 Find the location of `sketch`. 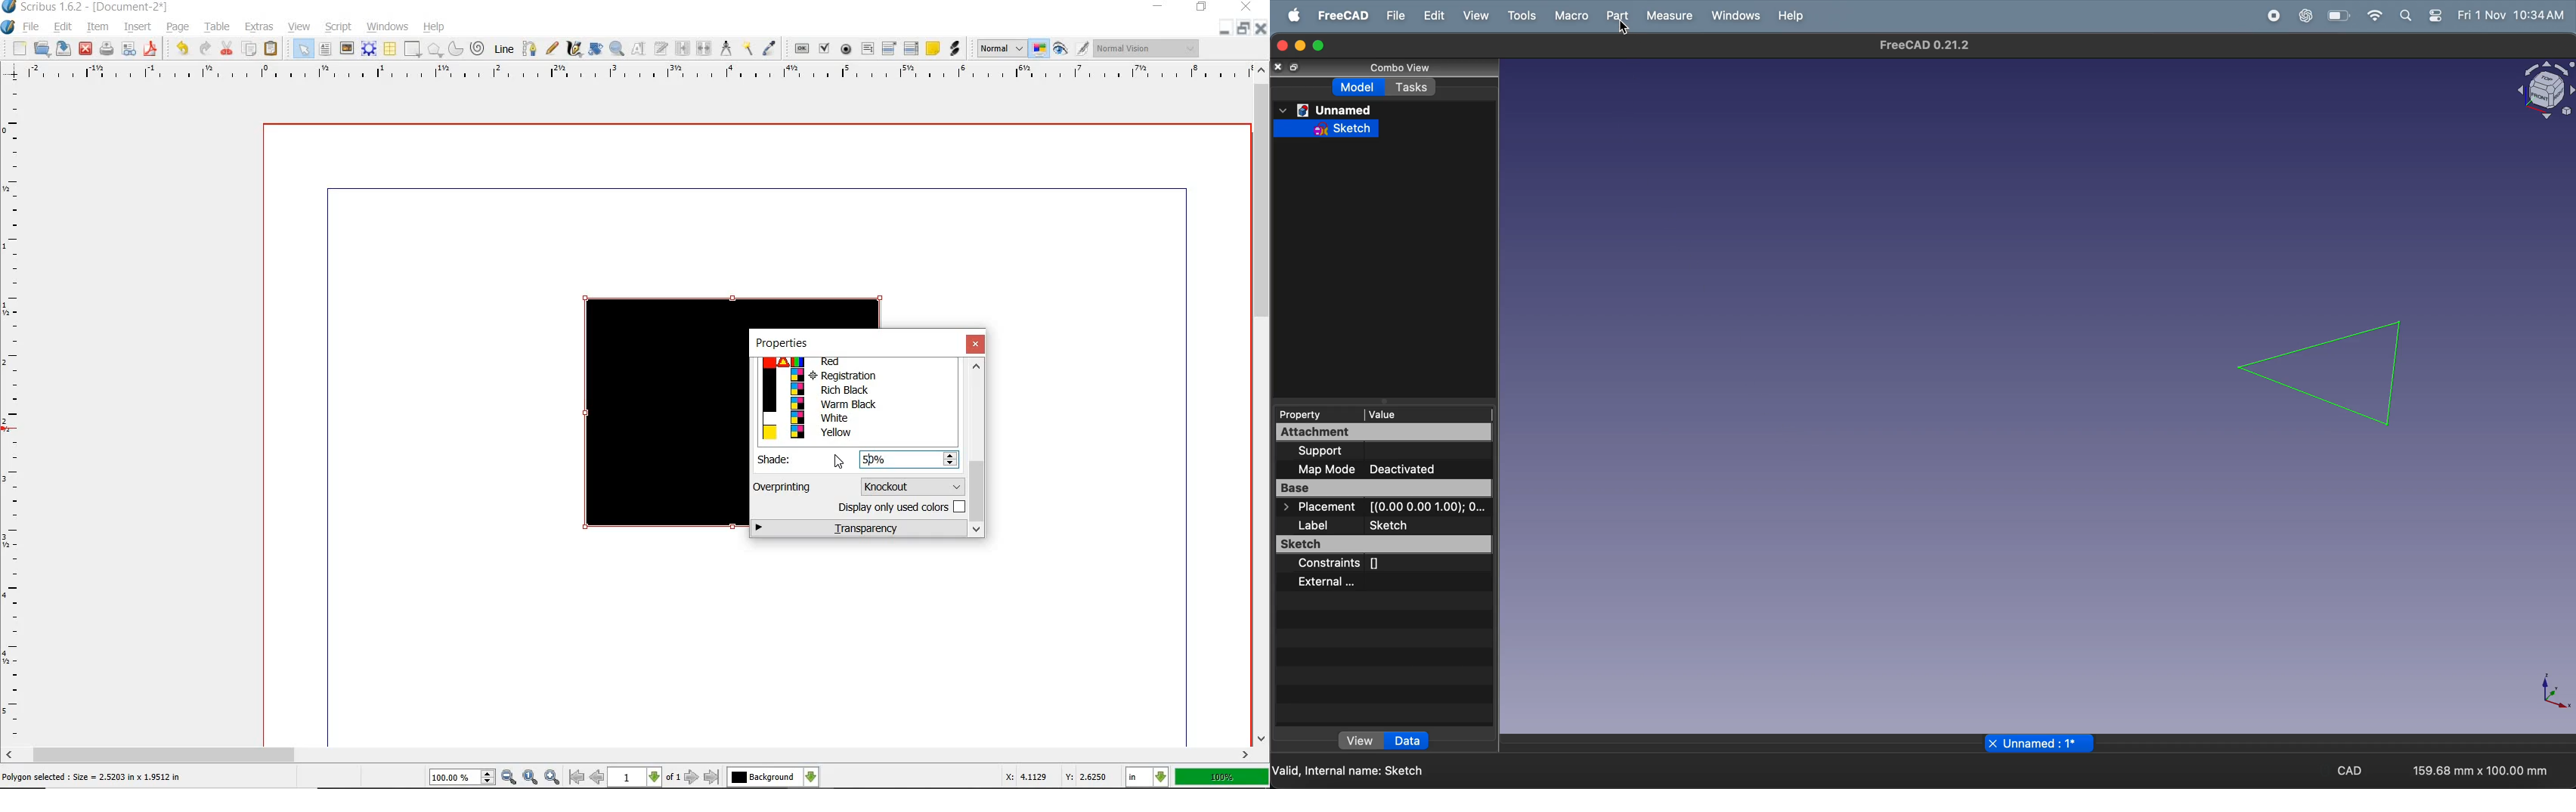

sketch is located at coordinates (1384, 545).